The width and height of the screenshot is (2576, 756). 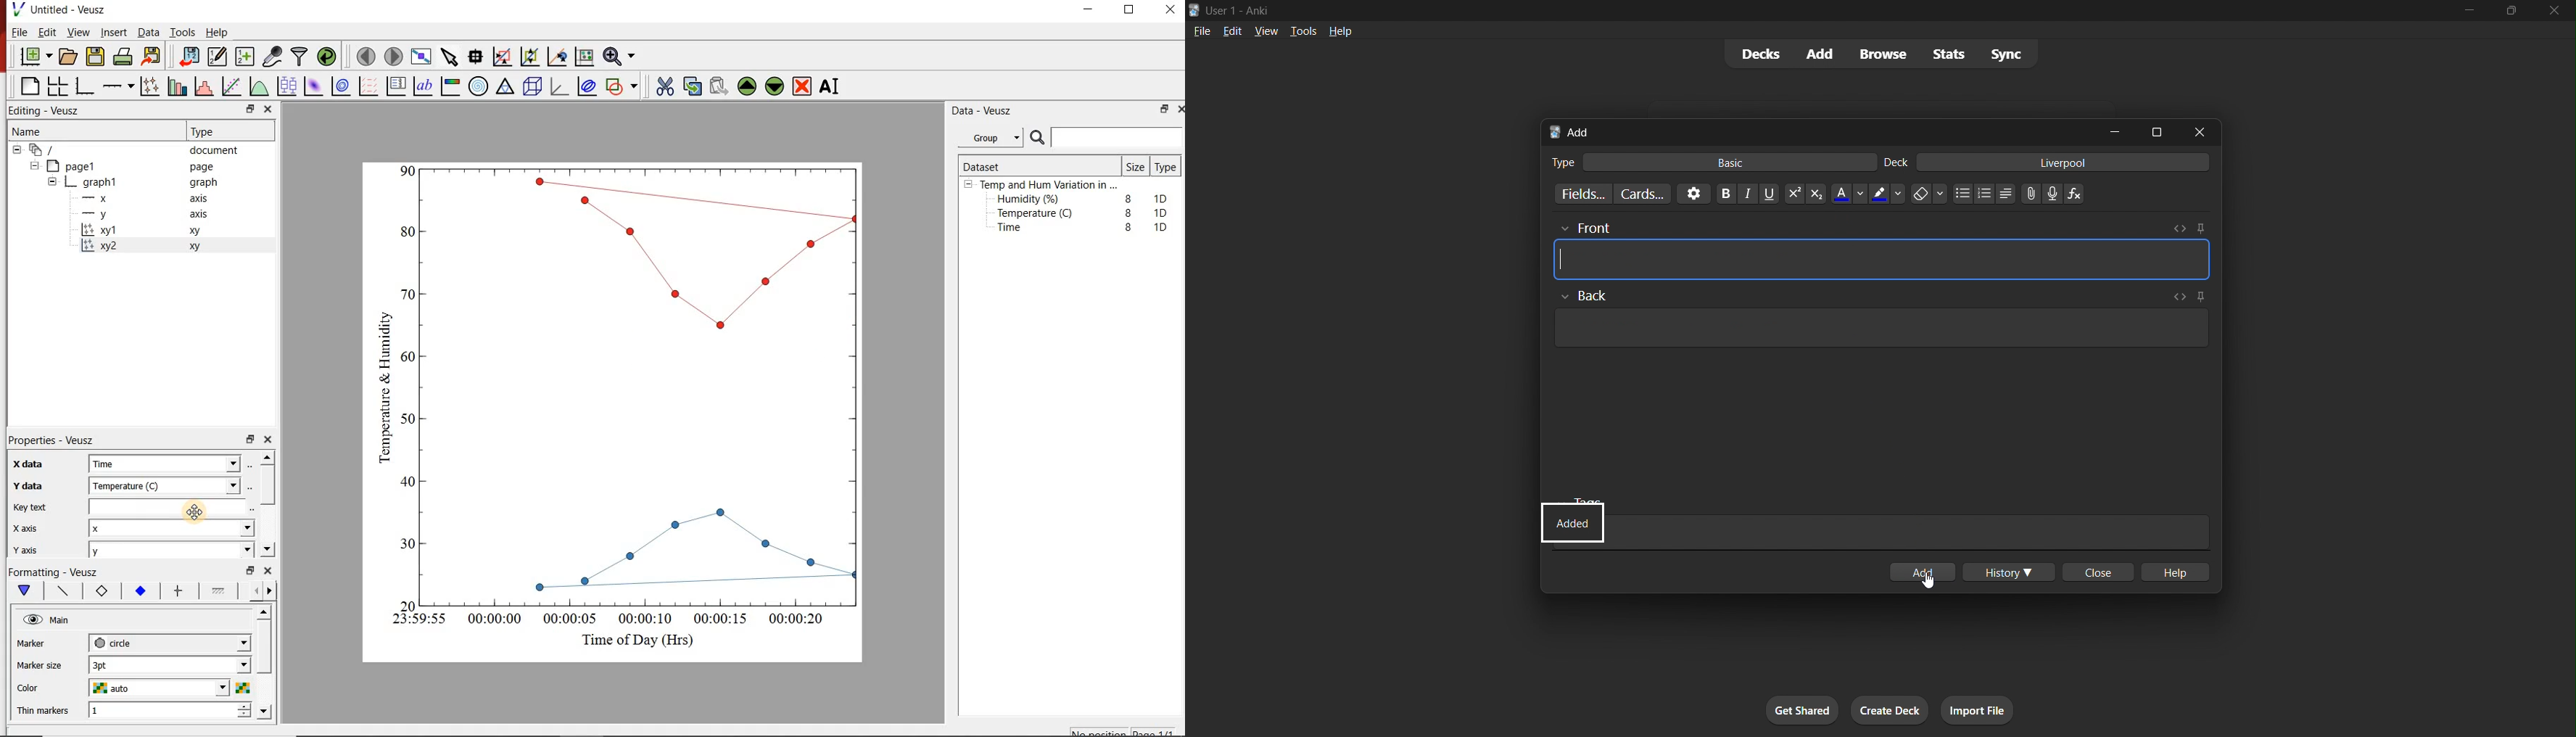 What do you see at coordinates (833, 86) in the screenshot?
I see `Rename the selected widget` at bounding box center [833, 86].